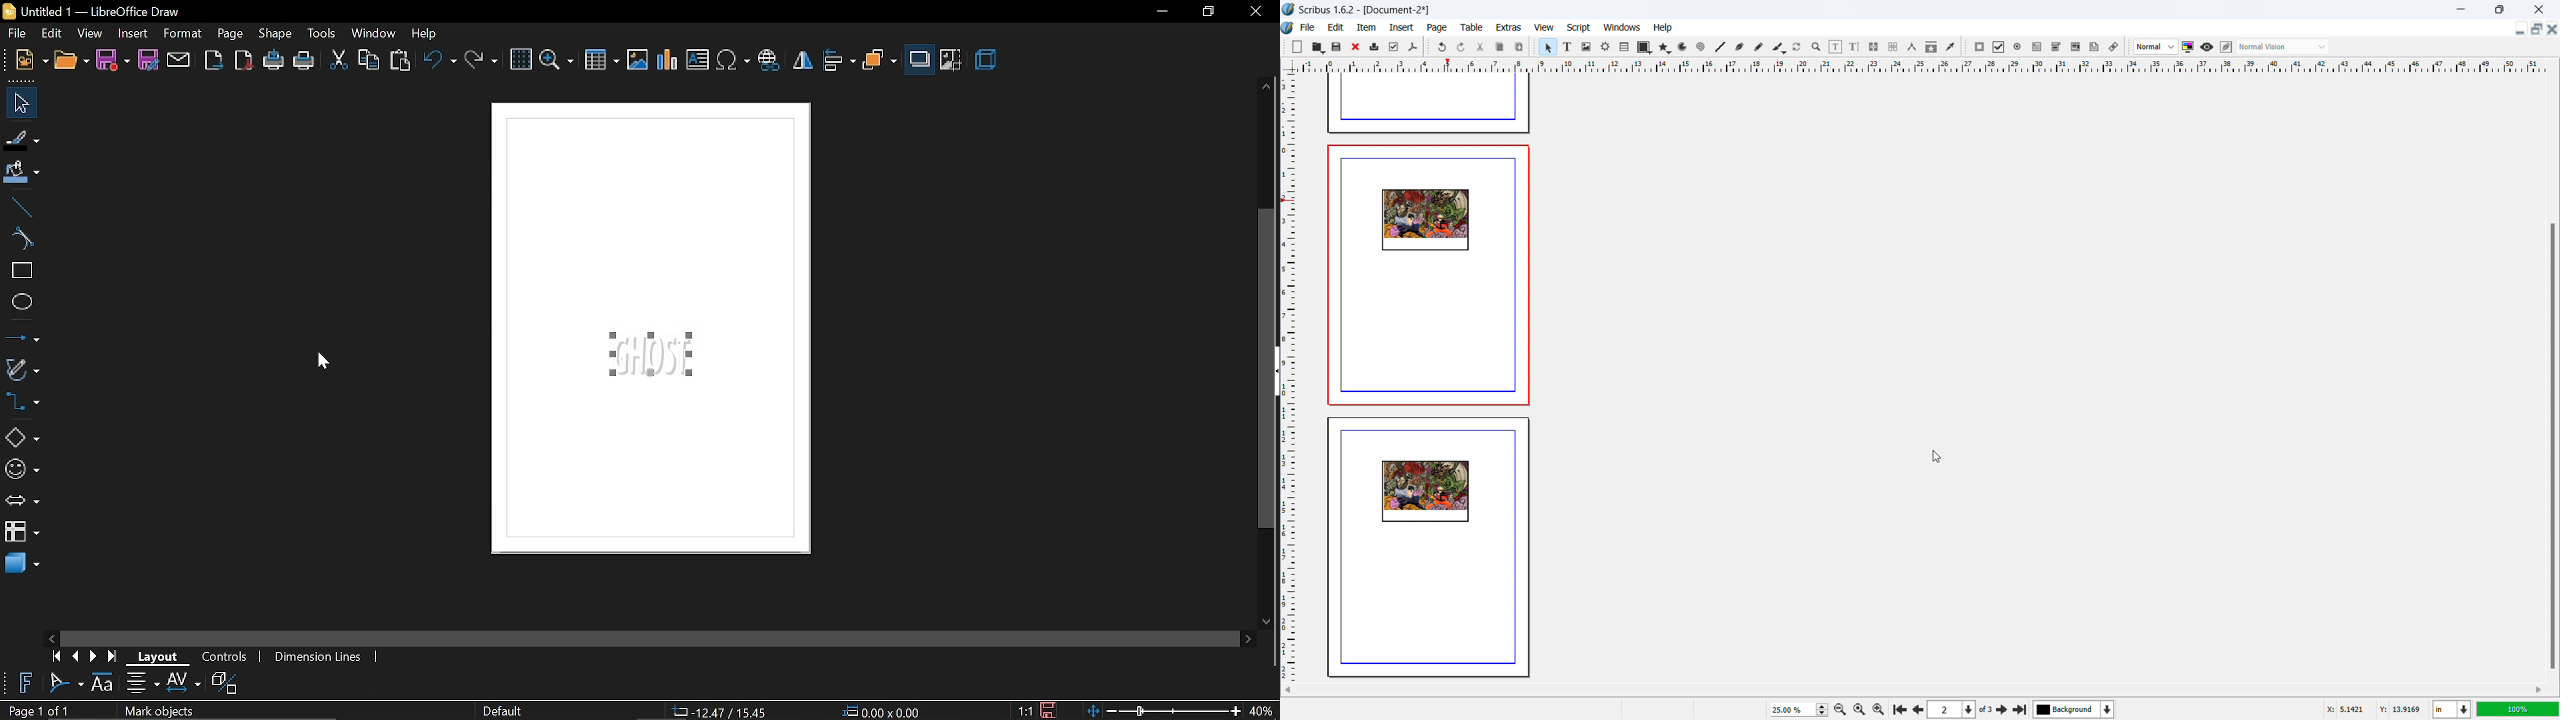  I want to click on save as, so click(149, 60).